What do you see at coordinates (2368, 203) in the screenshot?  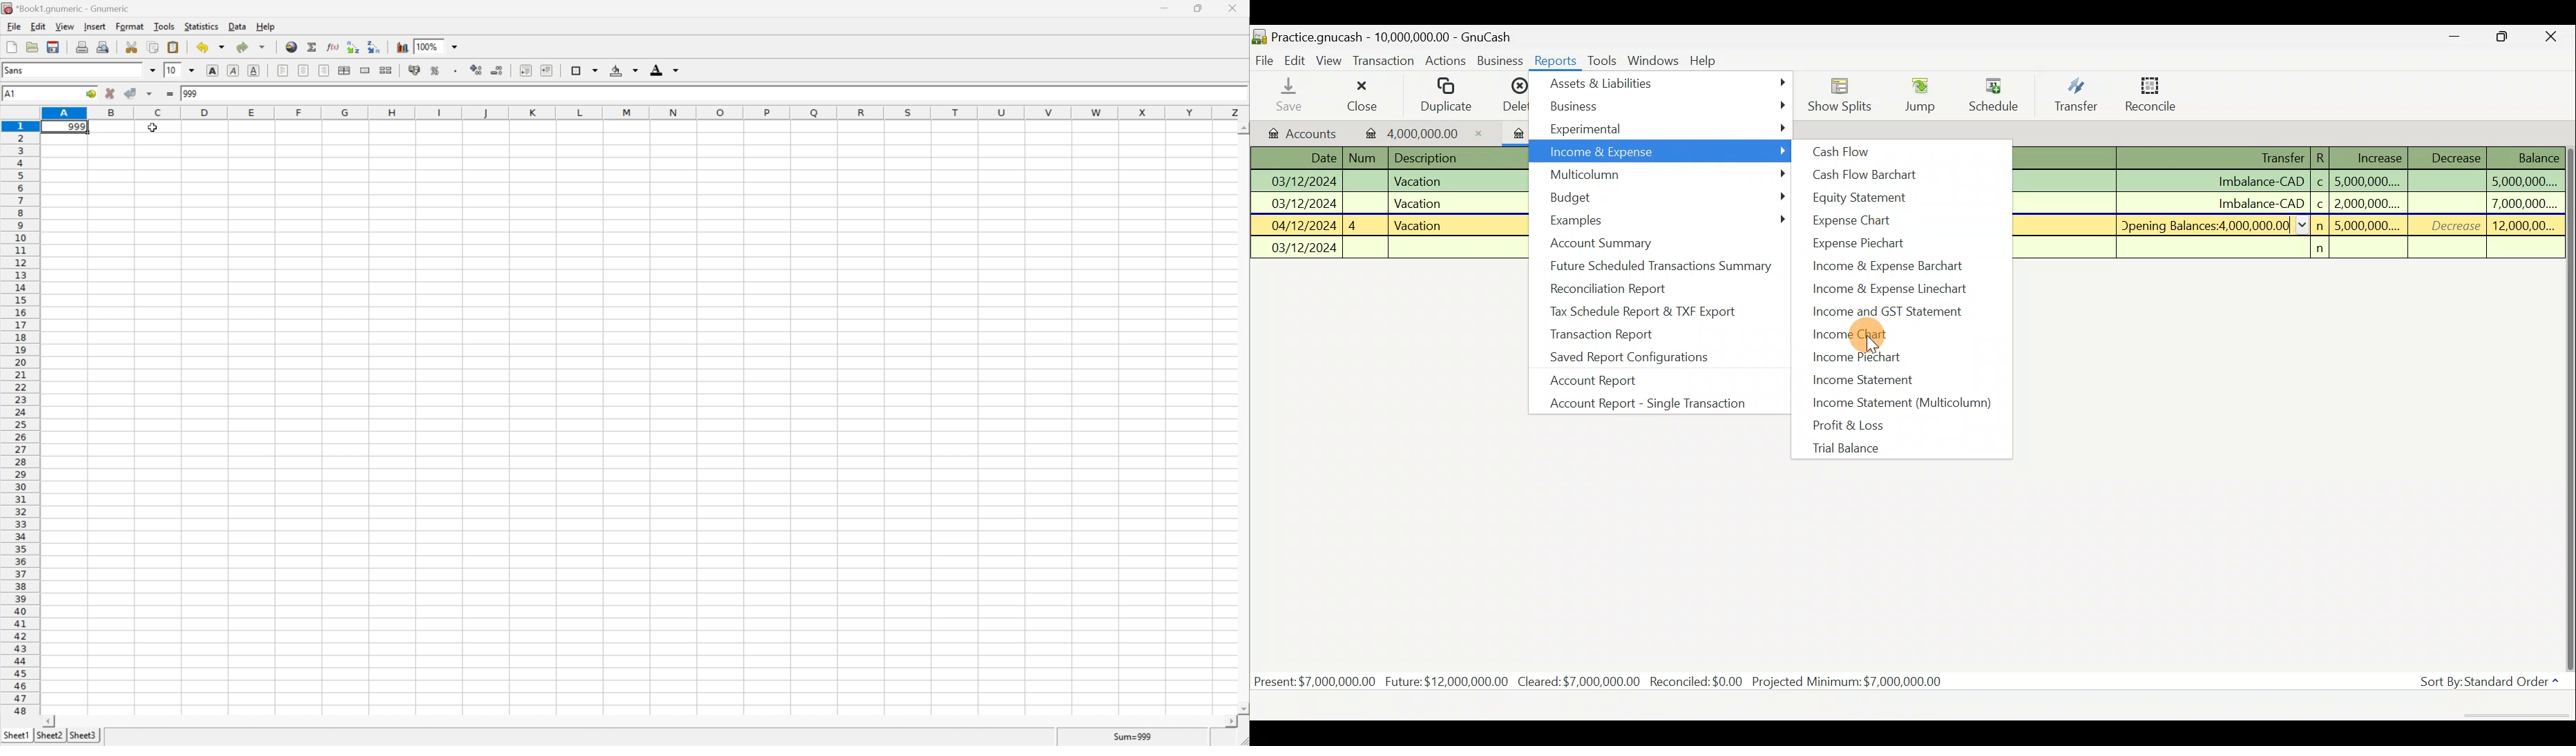 I see `2,000,000....` at bounding box center [2368, 203].